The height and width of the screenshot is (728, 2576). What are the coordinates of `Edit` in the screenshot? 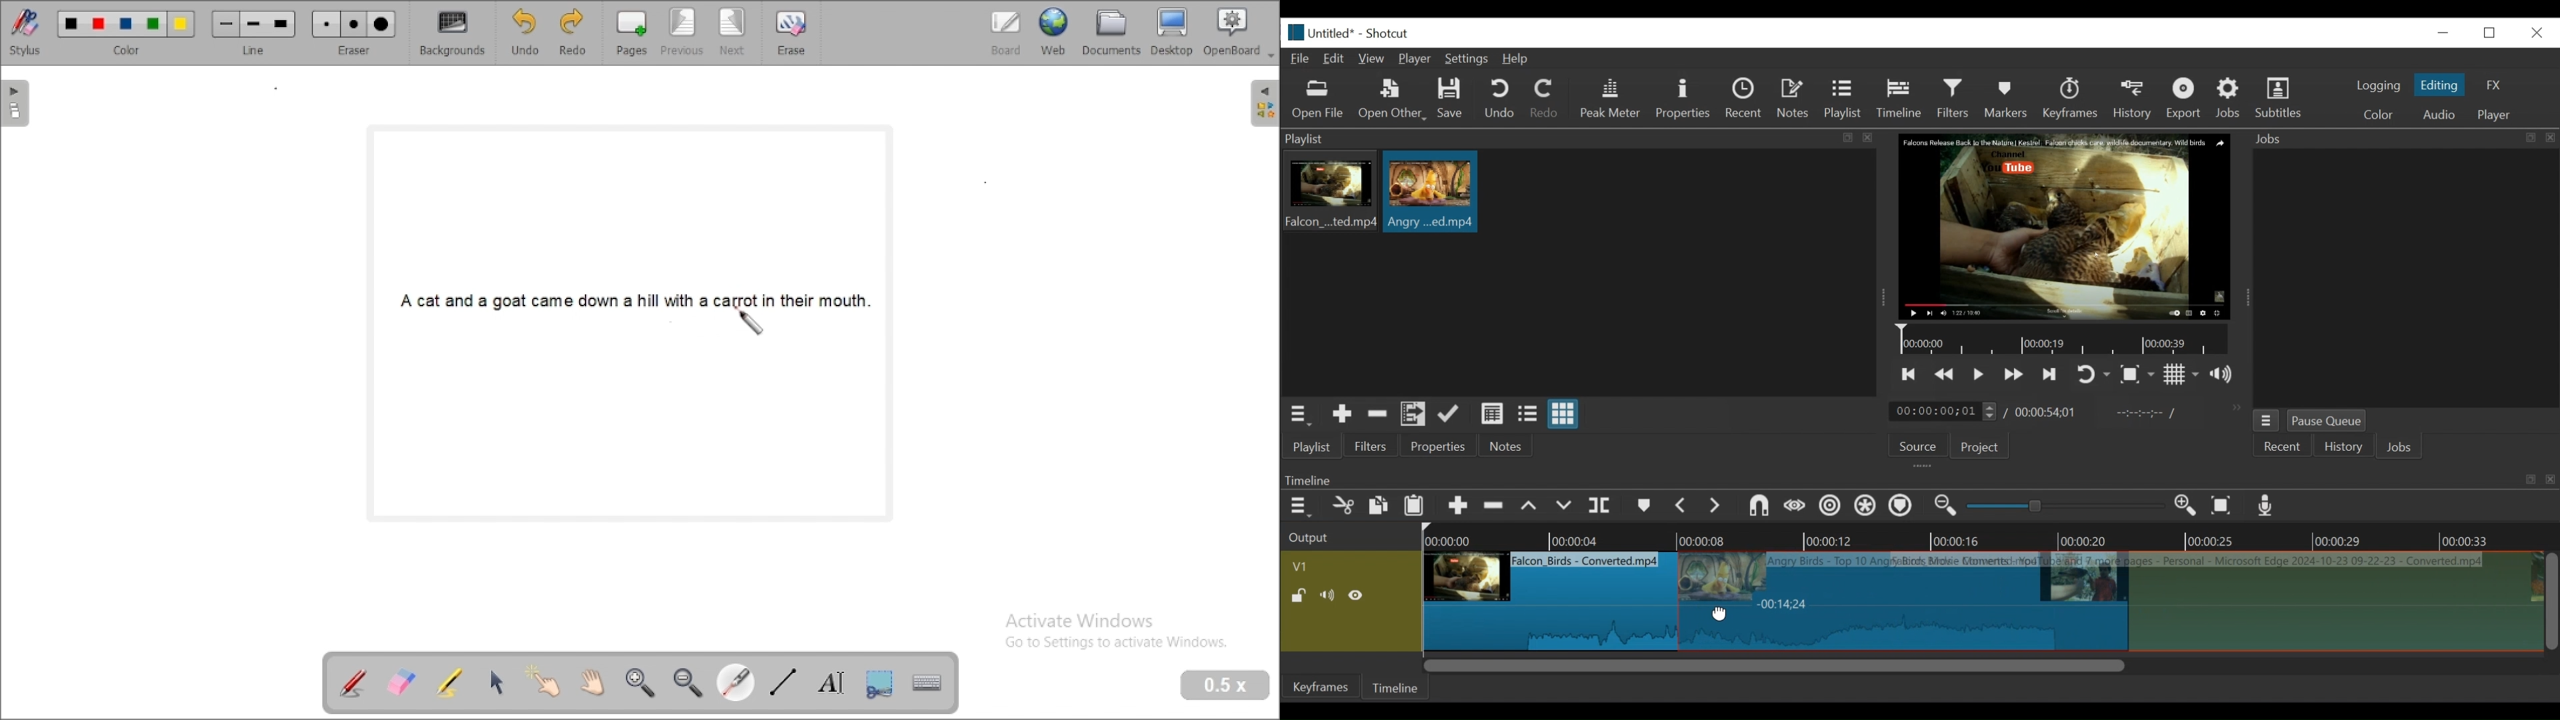 It's located at (1337, 57).